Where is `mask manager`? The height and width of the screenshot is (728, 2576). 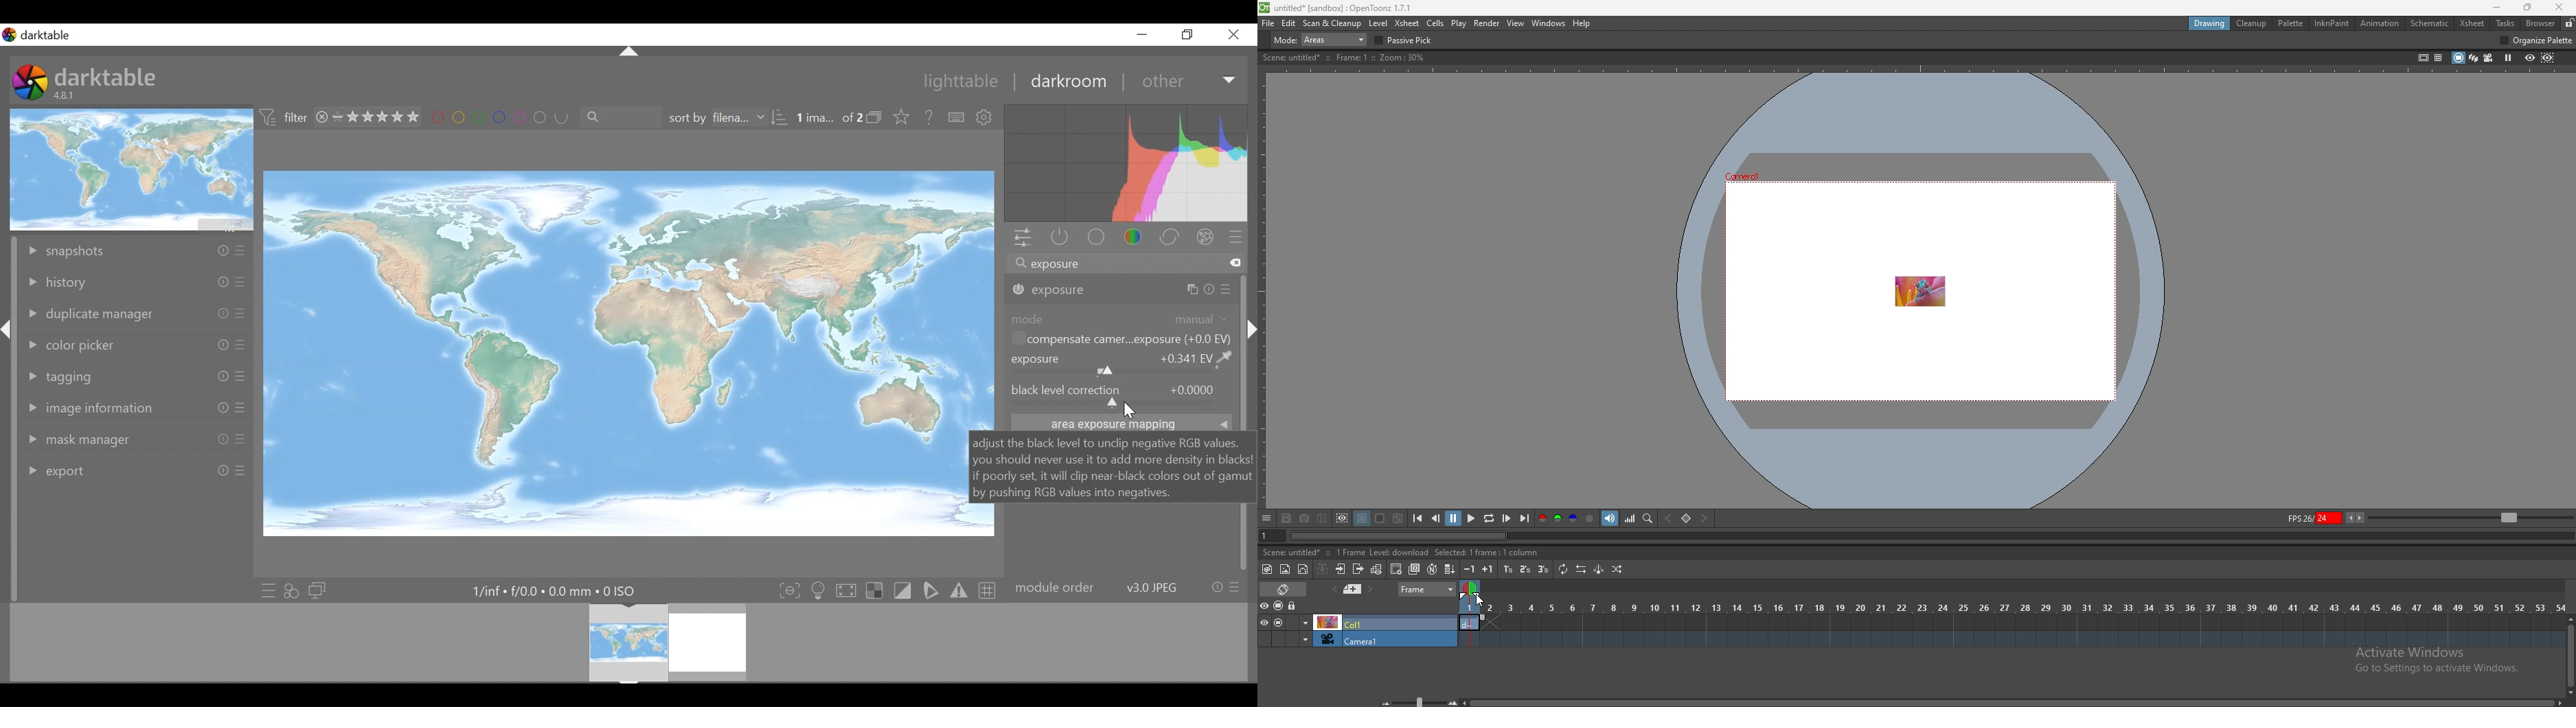 mask manager is located at coordinates (134, 439).